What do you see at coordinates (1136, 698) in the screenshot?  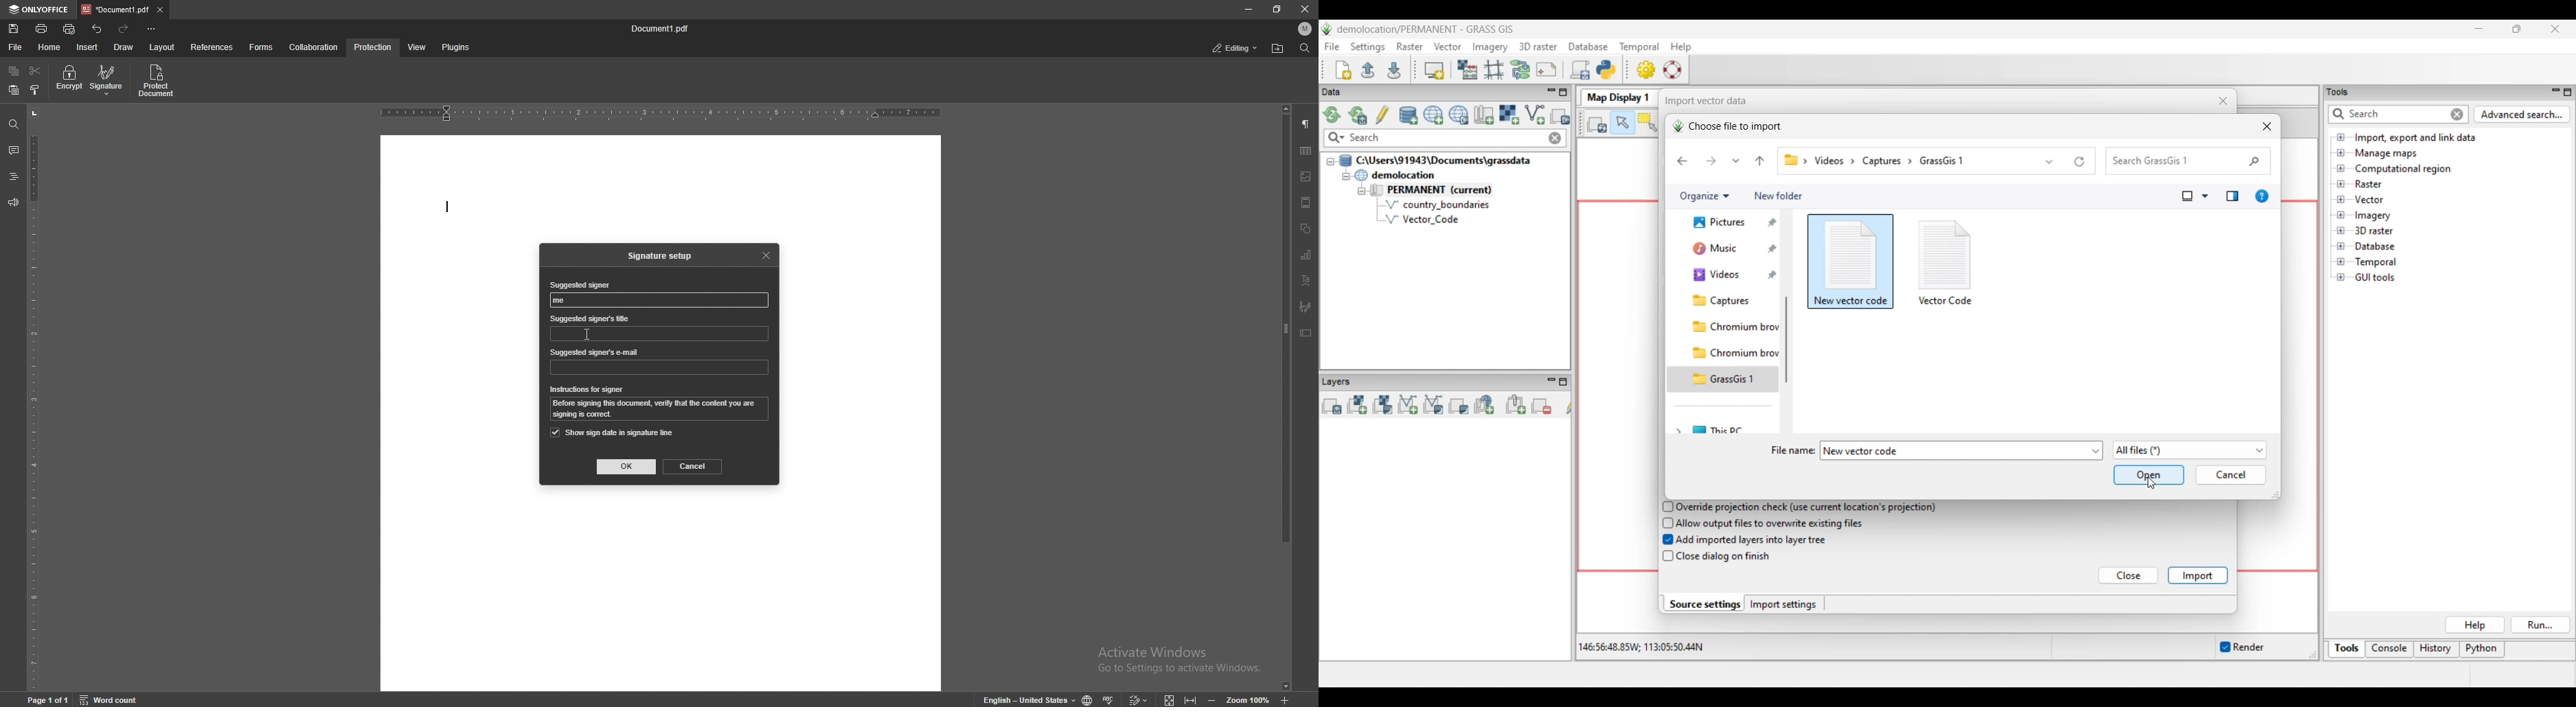 I see `track changes` at bounding box center [1136, 698].